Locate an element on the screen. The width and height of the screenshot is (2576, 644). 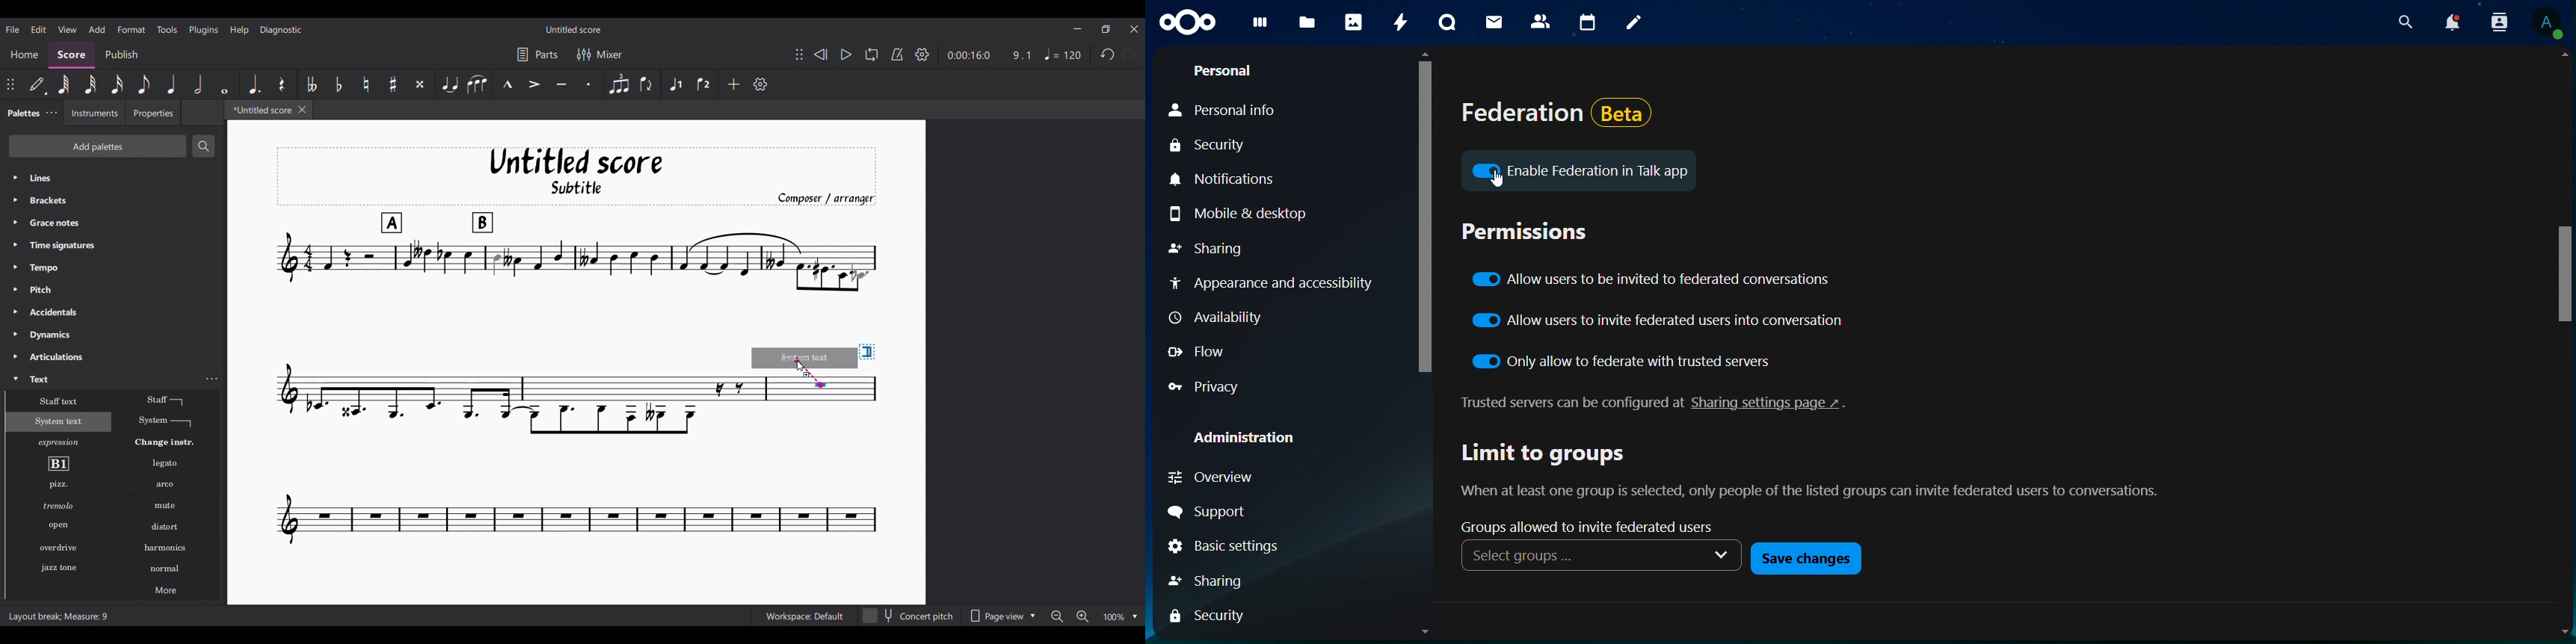
Sharing is located at coordinates (1207, 250).